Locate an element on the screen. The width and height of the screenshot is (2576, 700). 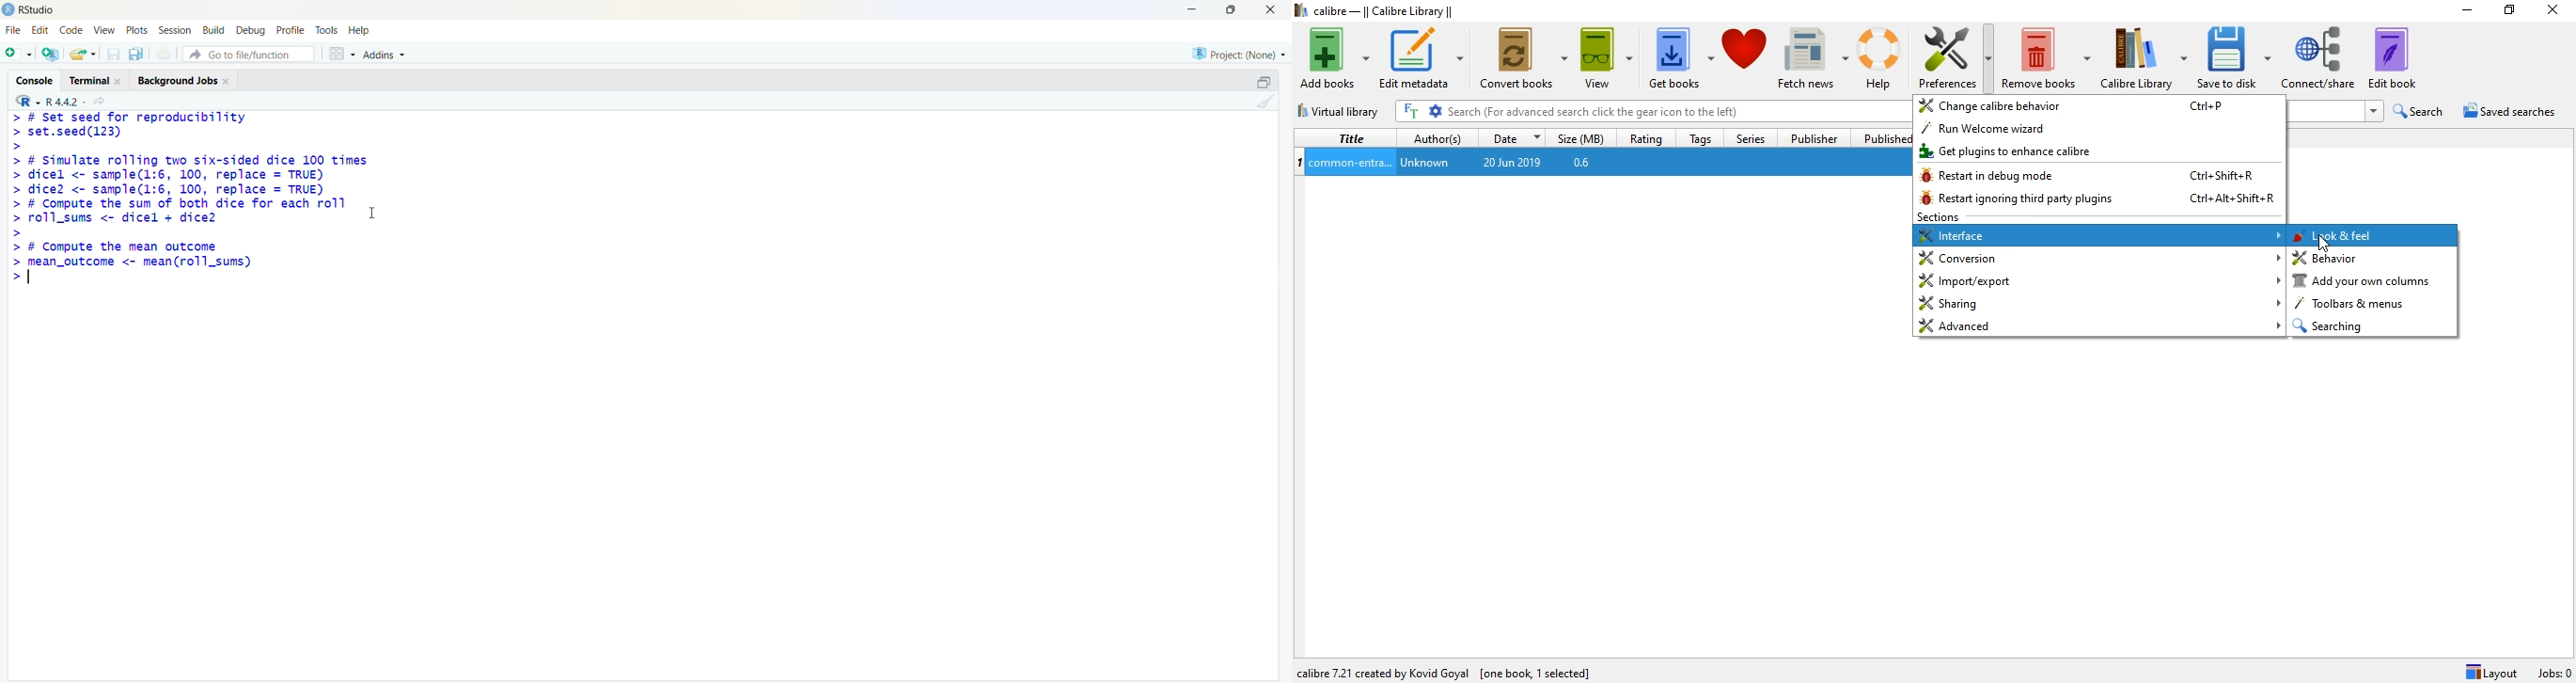
help is located at coordinates (361, 31).